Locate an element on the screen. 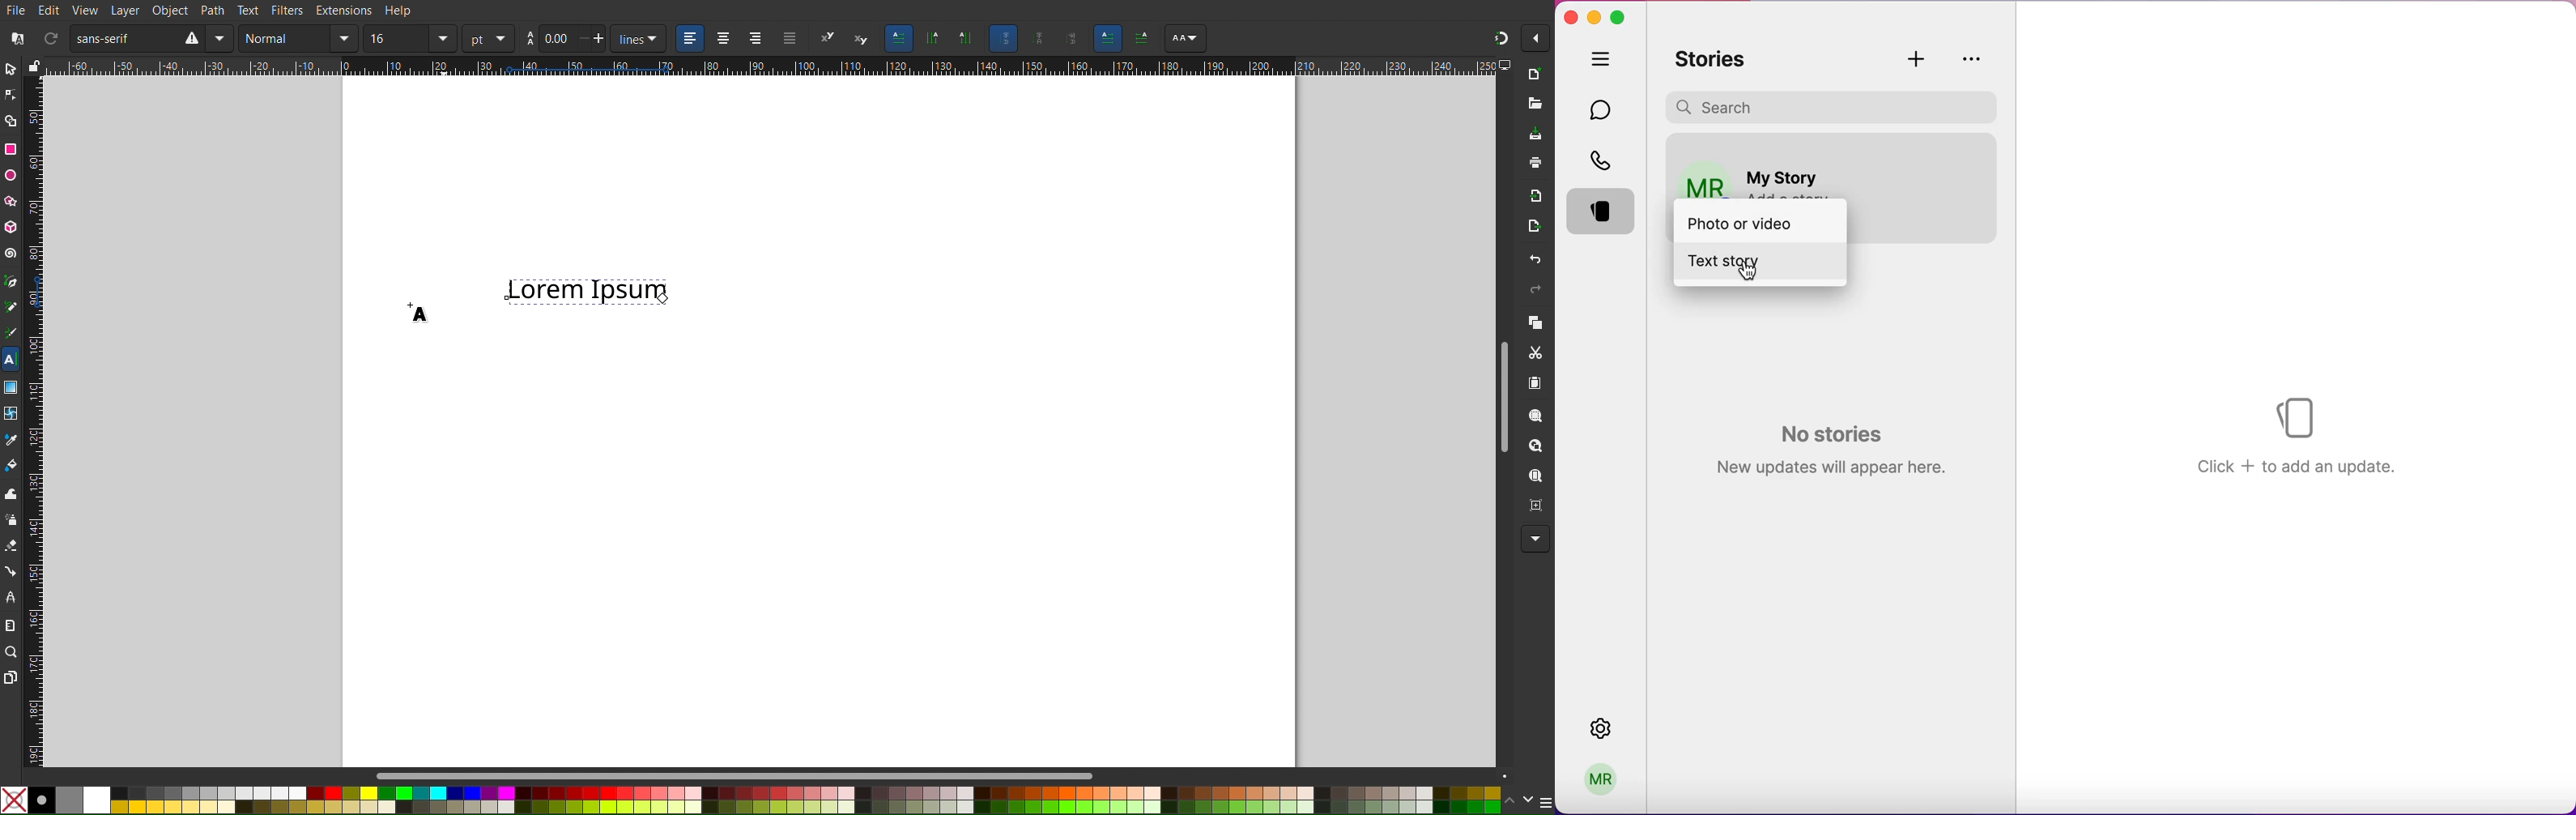  Cut is located at coordinates (1535, 352).